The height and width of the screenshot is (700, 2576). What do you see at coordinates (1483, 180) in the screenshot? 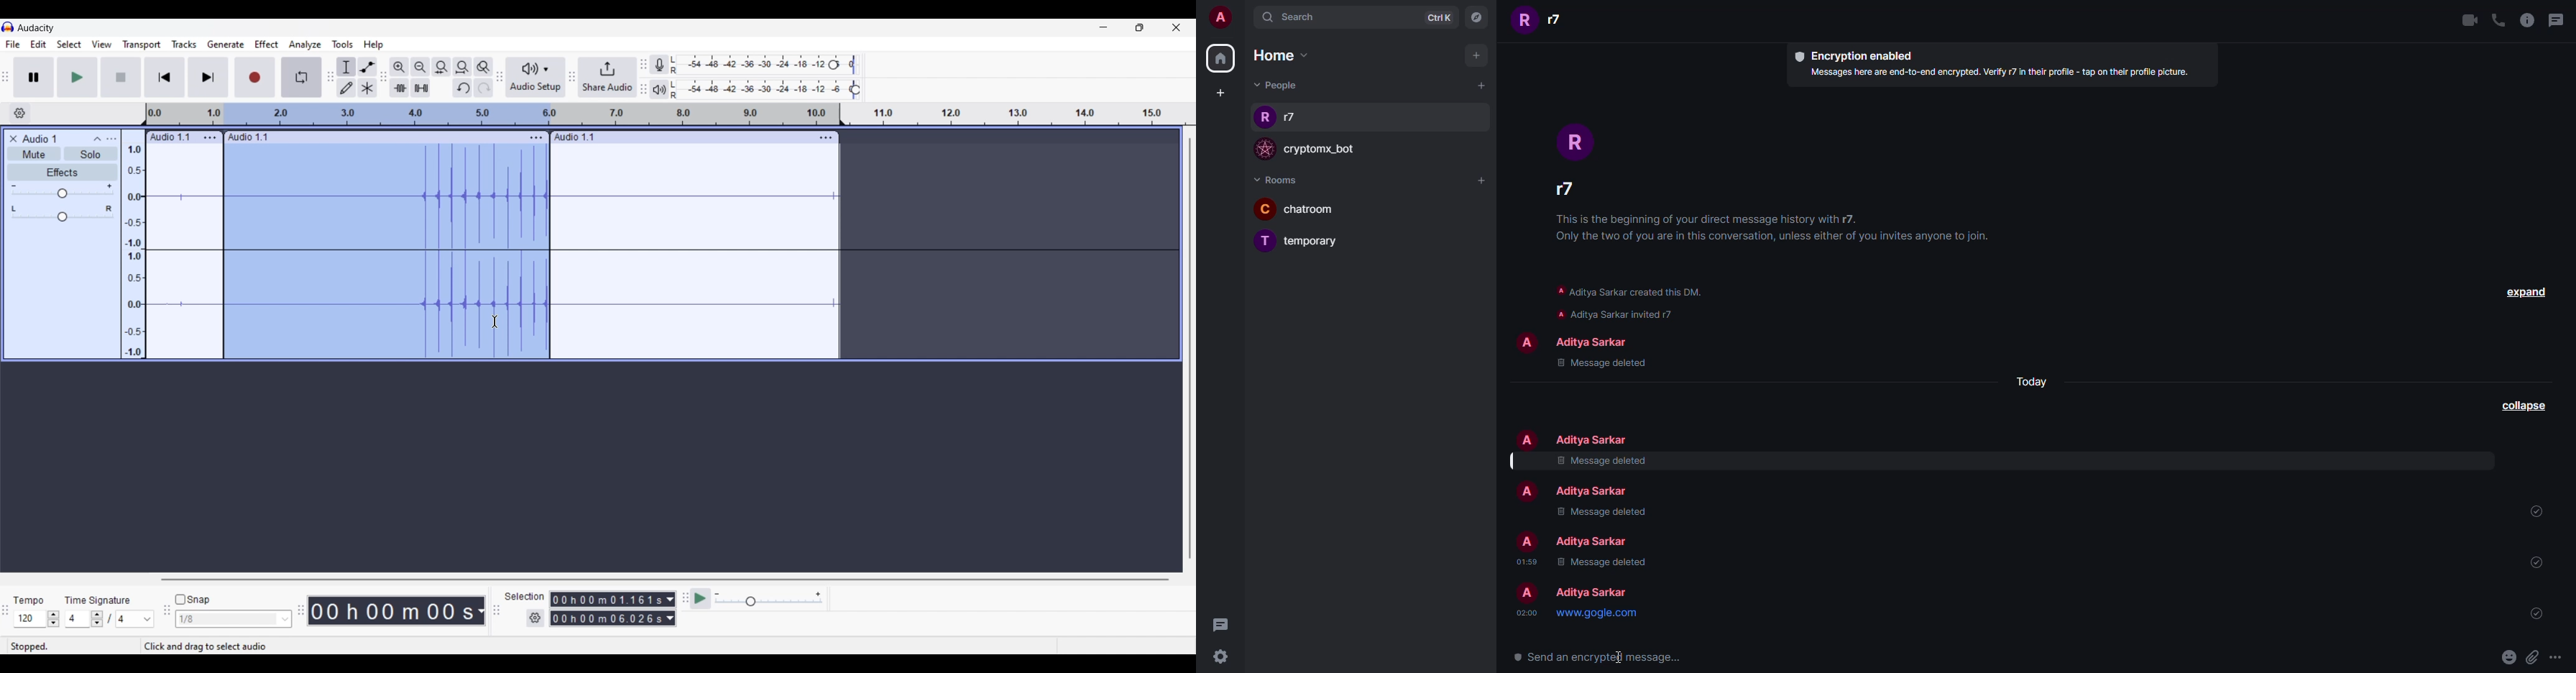
I see `add` at bounding box center [1483, 180].